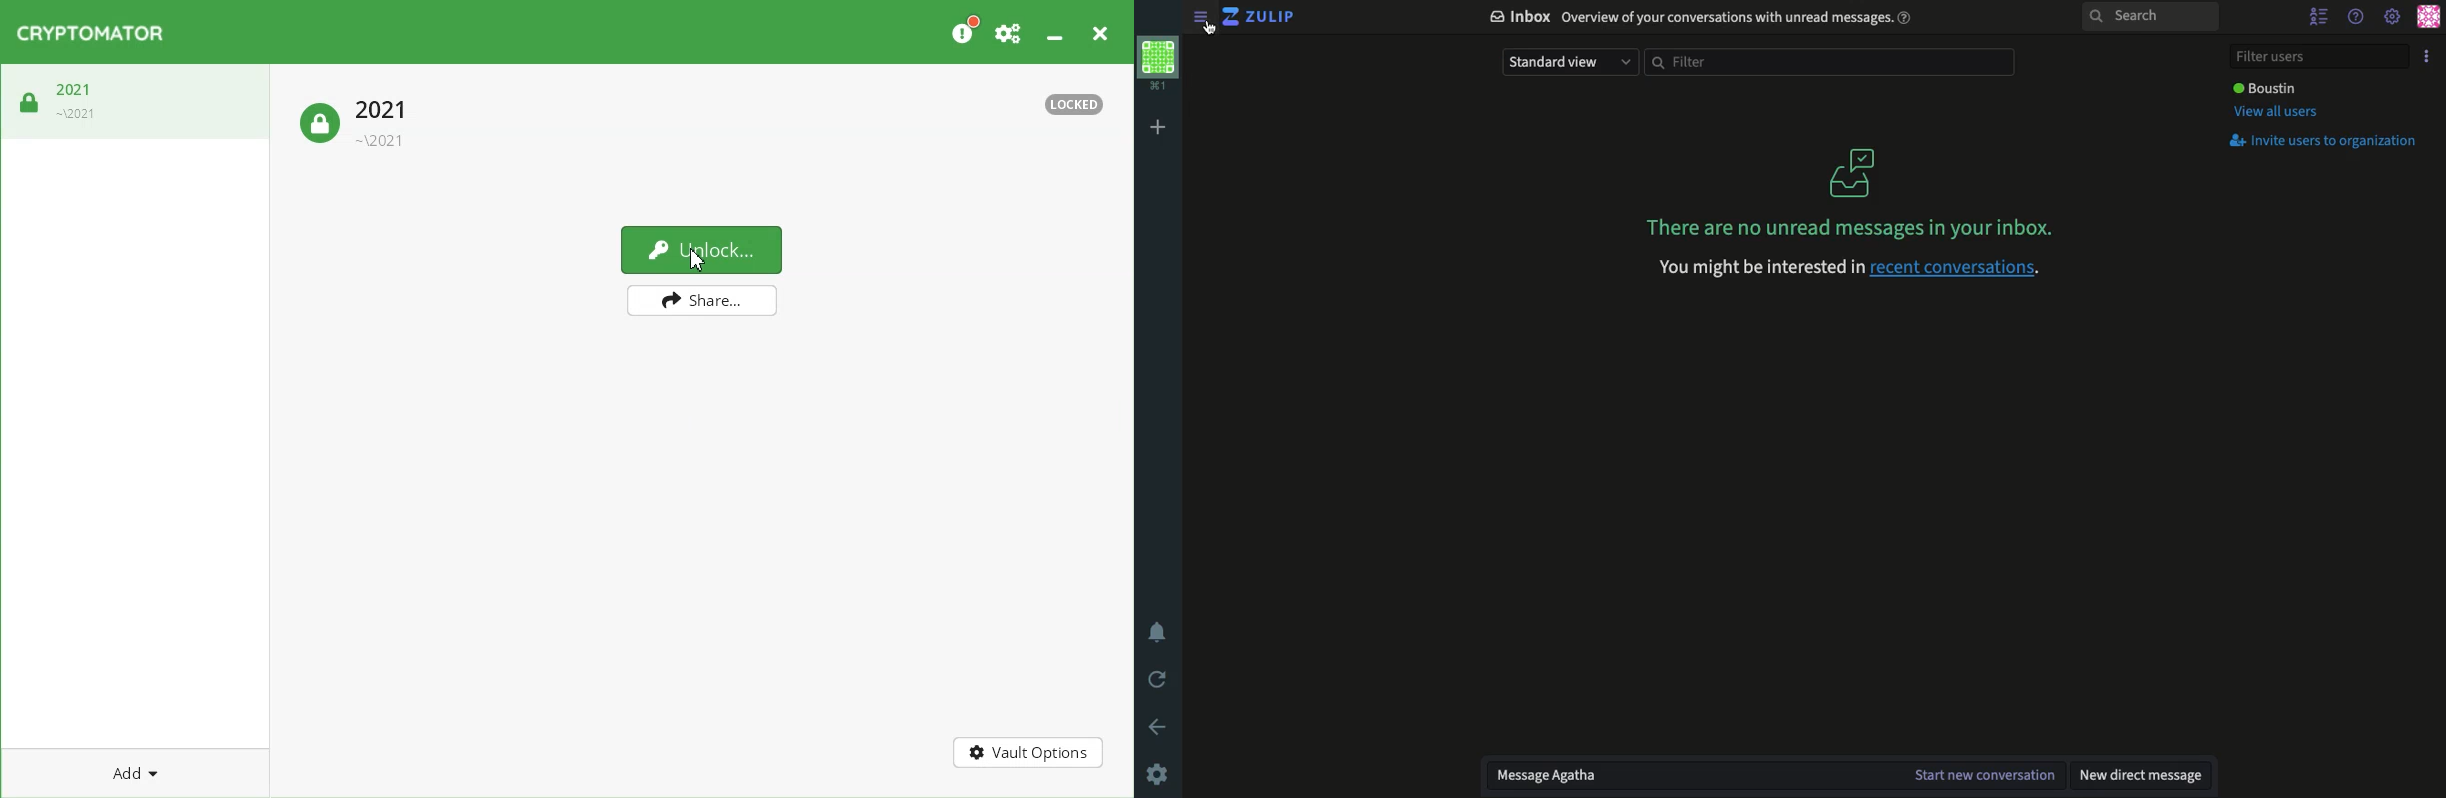  I want to click on Add, so click(135, 772).